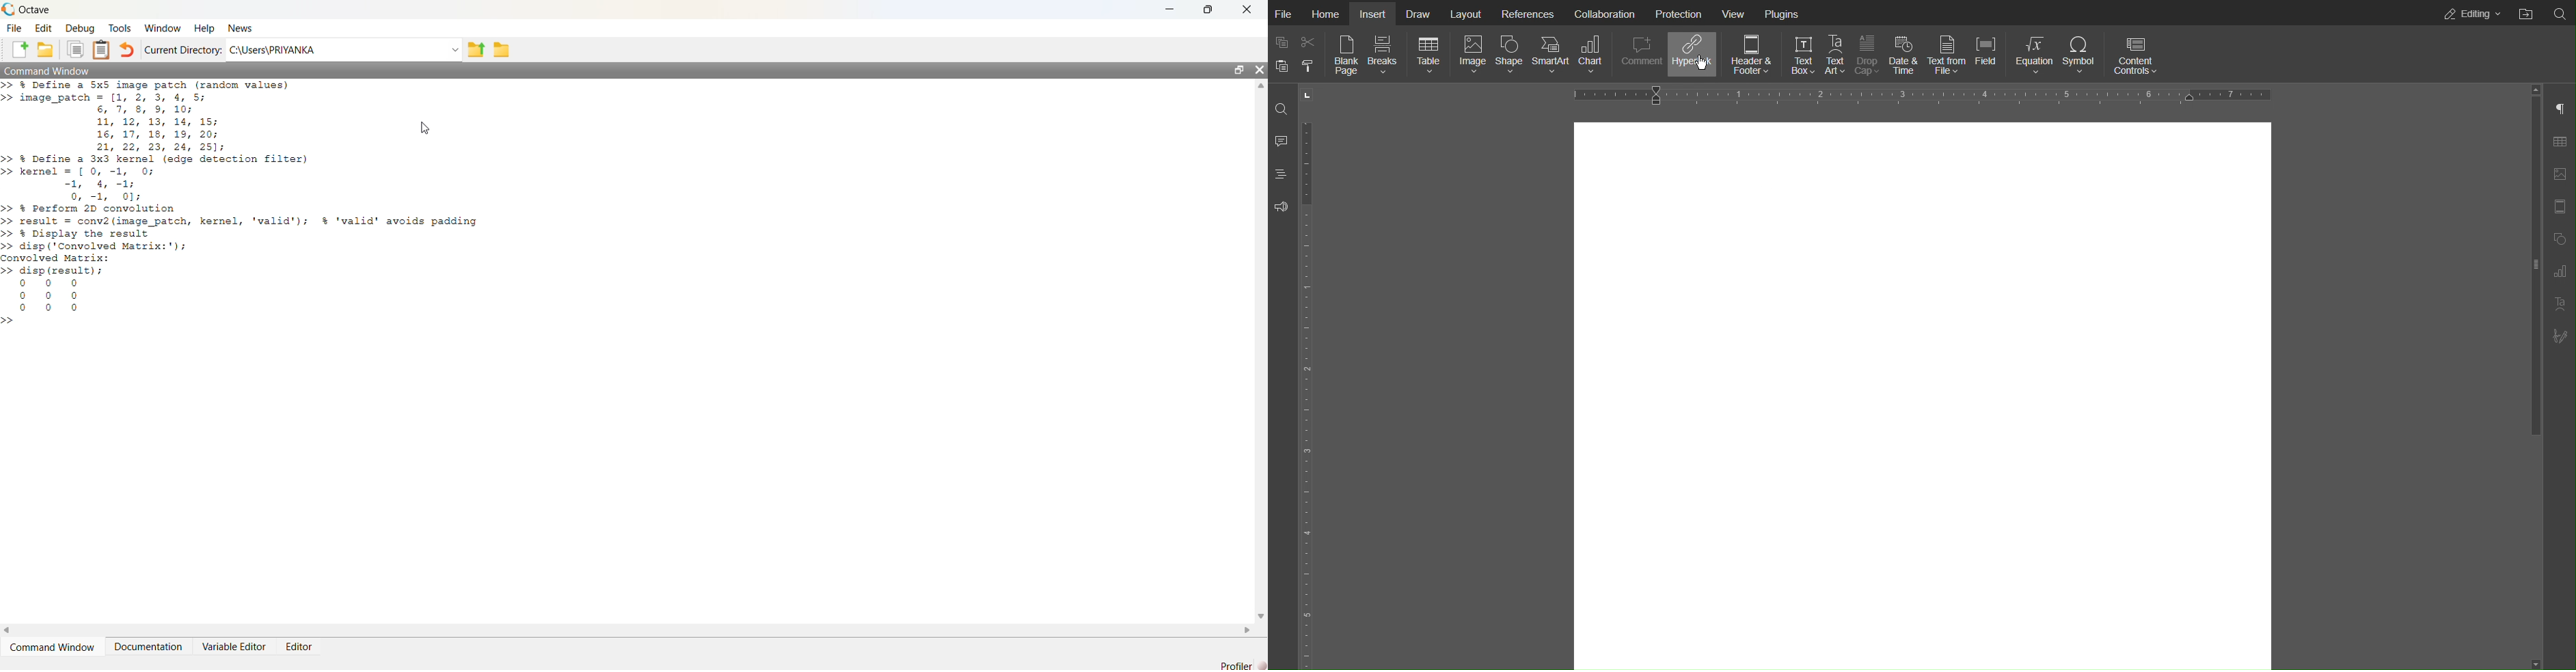 The width and height of the screenshot is (2576, 672). Describe the element at coordinates (506, 49) in the screenshot. I see `Browse directories` at that location.